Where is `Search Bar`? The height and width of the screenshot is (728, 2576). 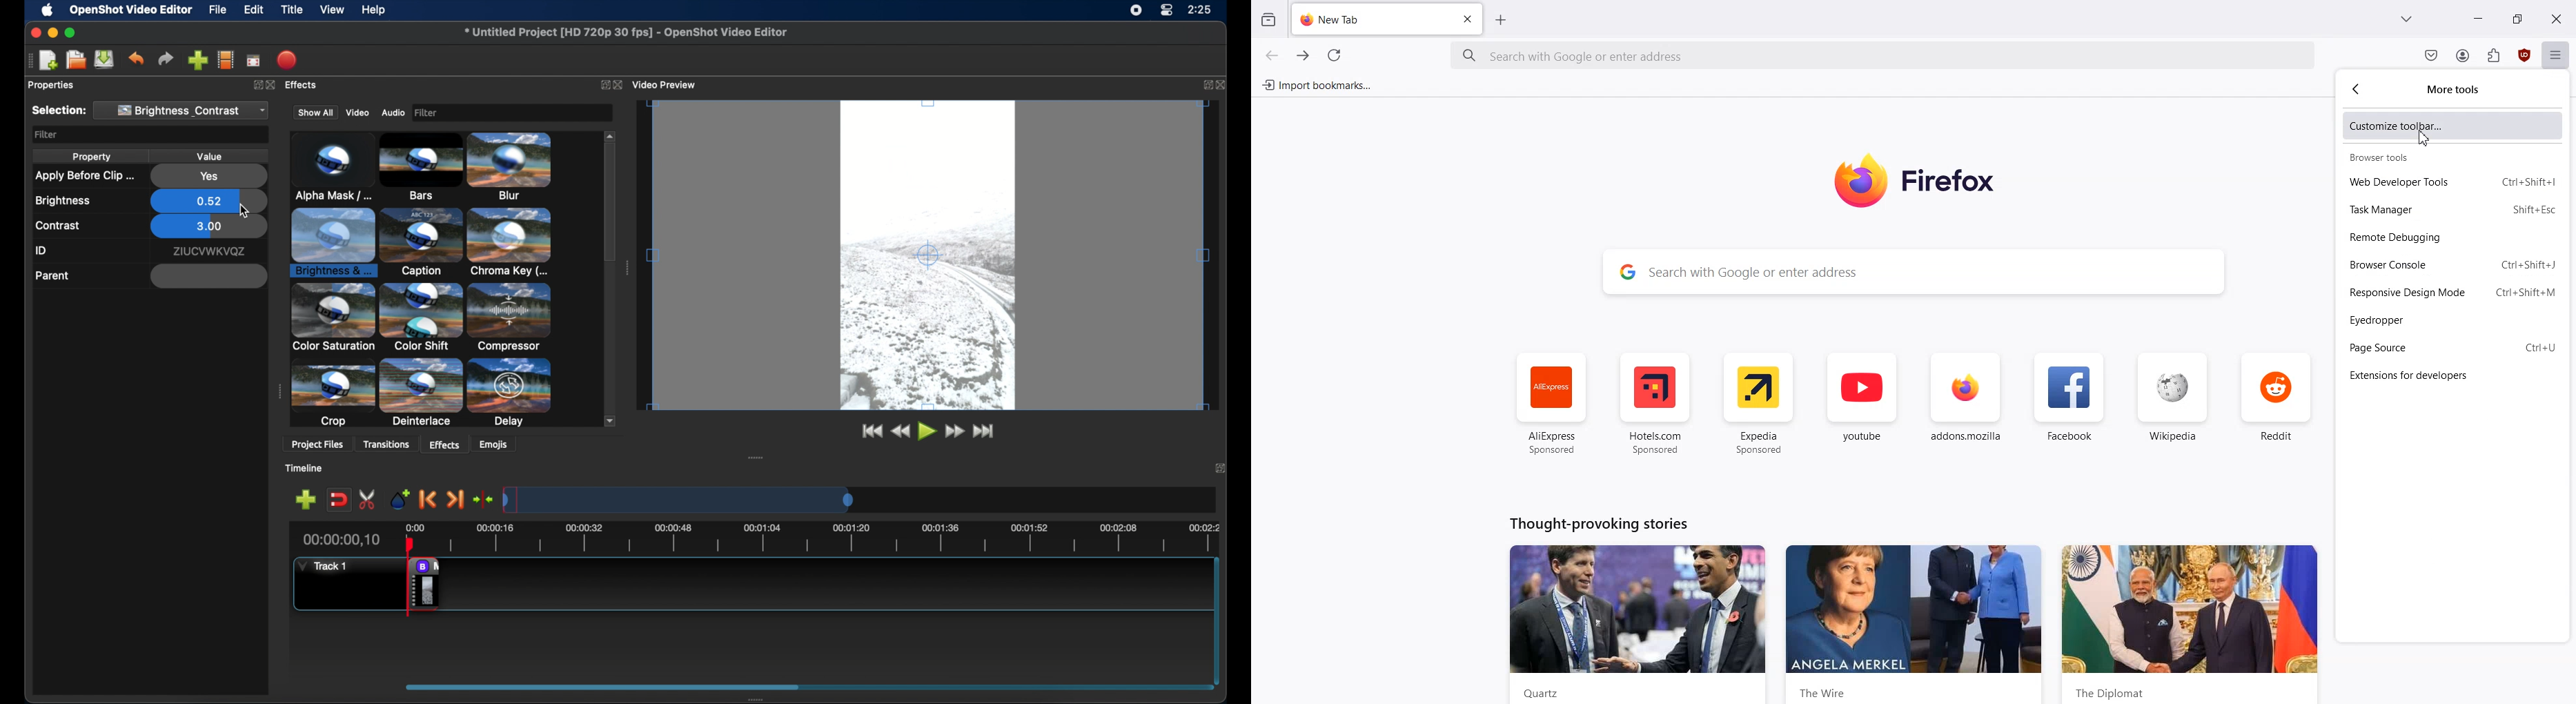
Search Bar is located at coordinates (1911, 269).